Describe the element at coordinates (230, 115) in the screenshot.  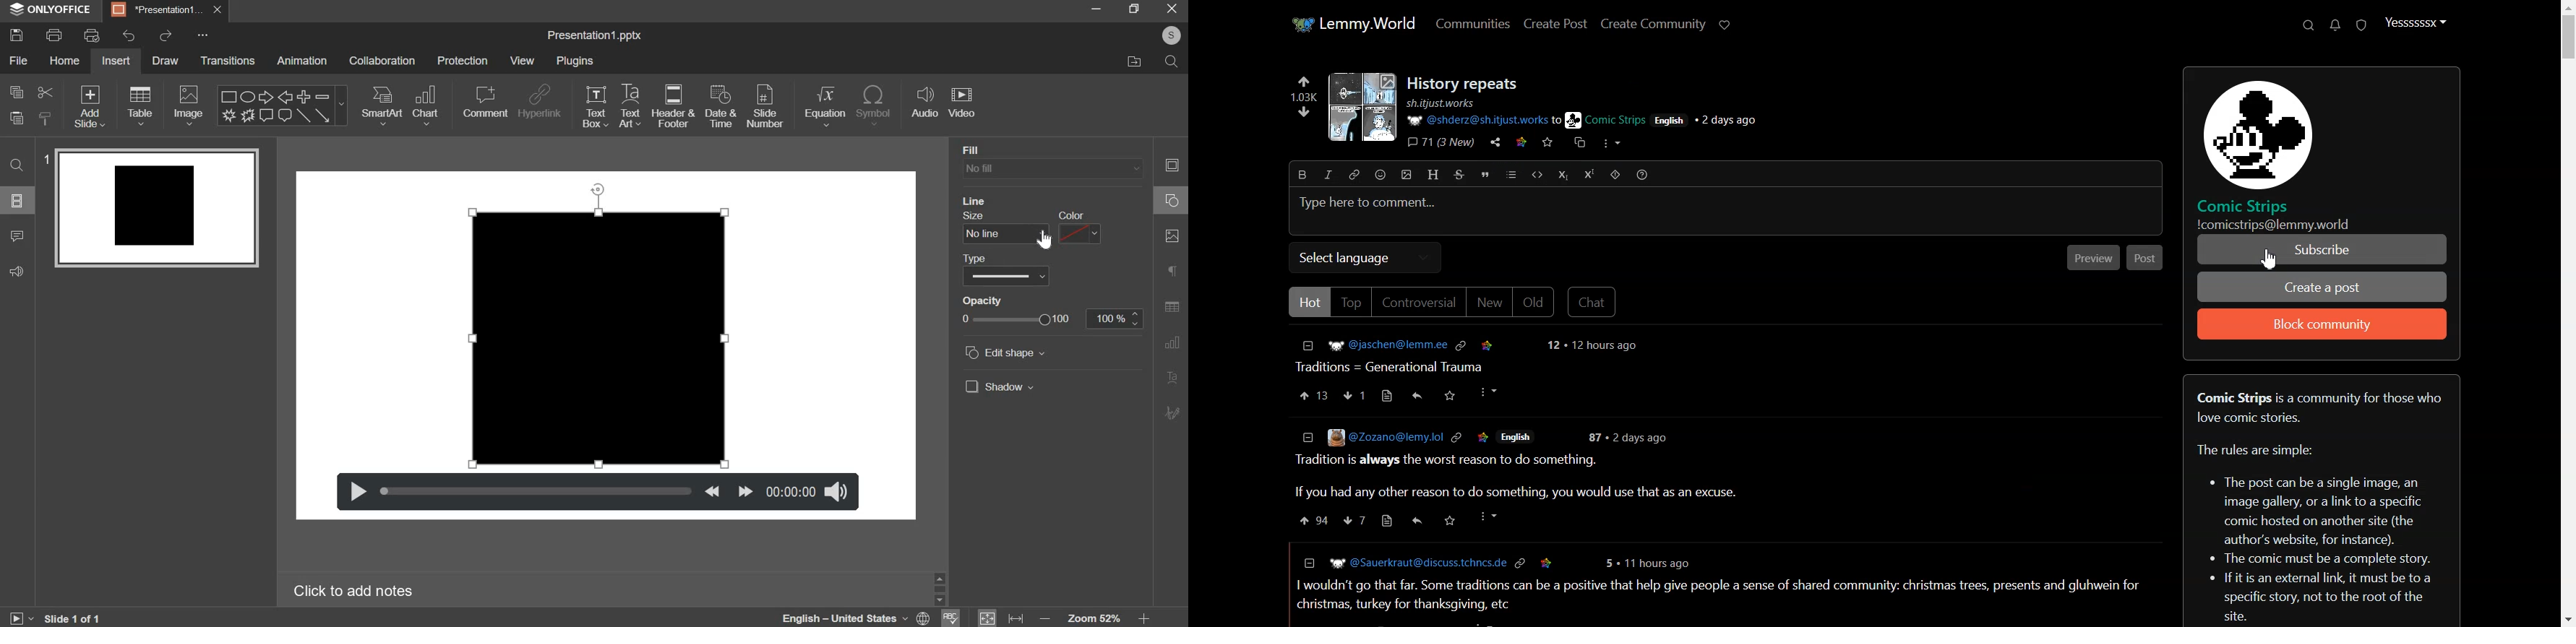
I see `Free shape` at that location.